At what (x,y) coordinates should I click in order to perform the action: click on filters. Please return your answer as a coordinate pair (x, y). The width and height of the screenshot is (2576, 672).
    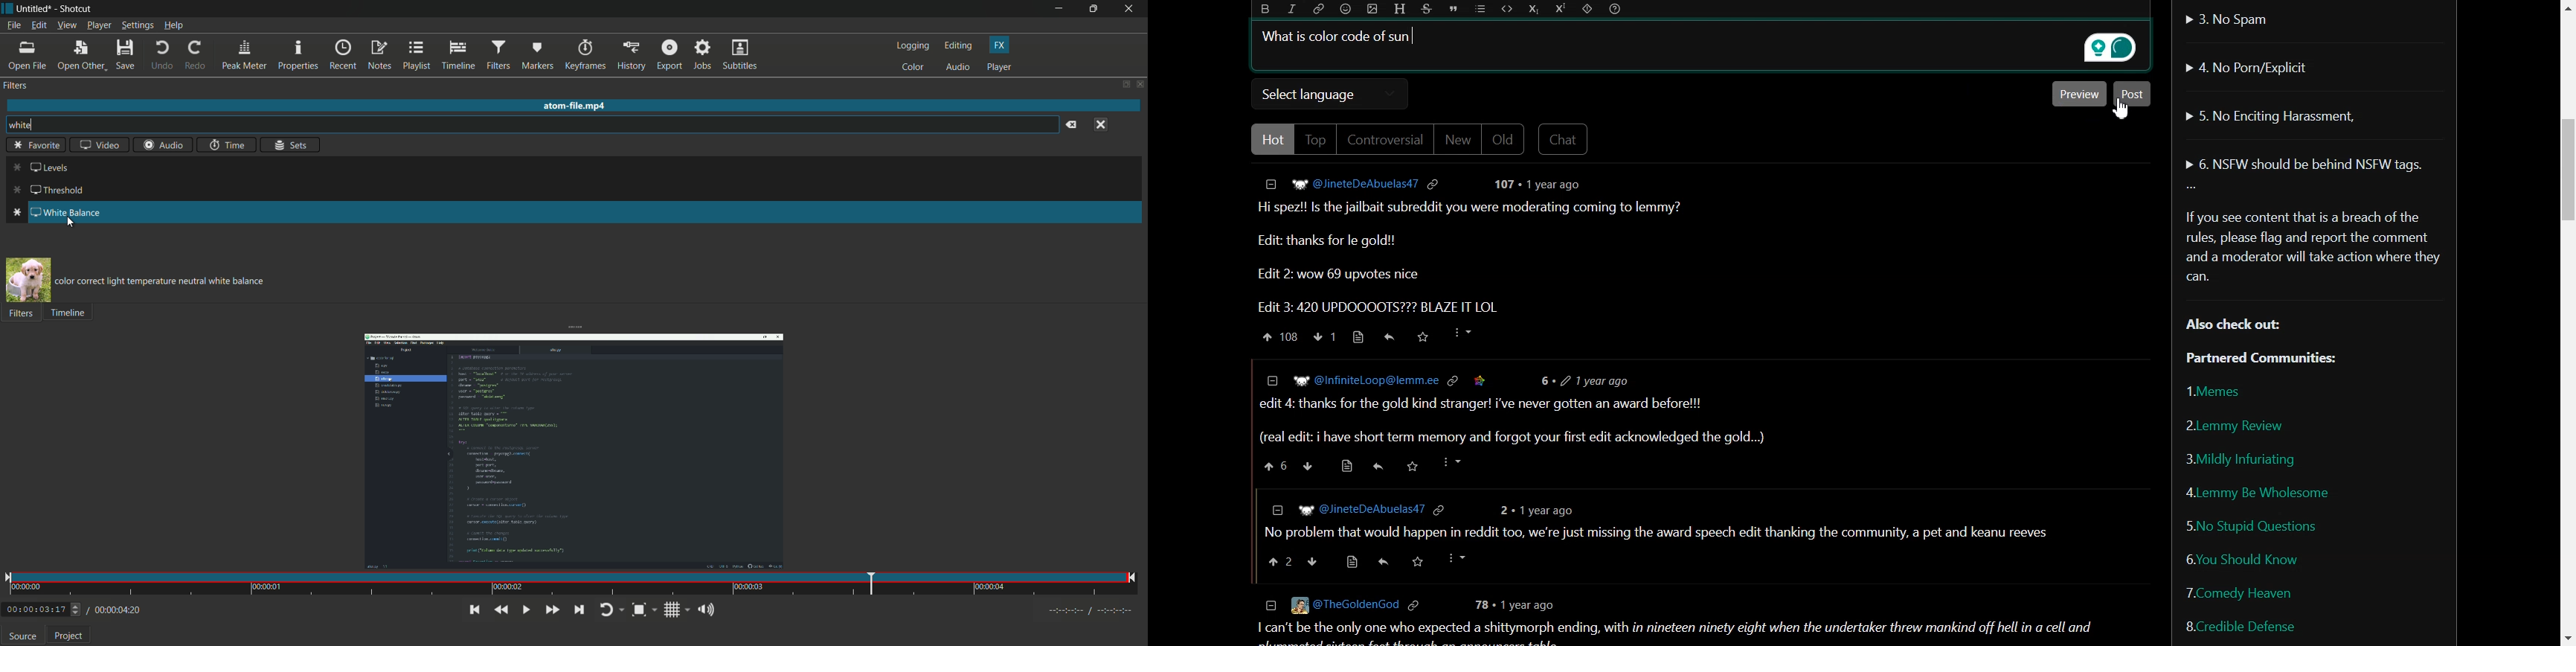
    Looking at the image, I should click on (499, 55).